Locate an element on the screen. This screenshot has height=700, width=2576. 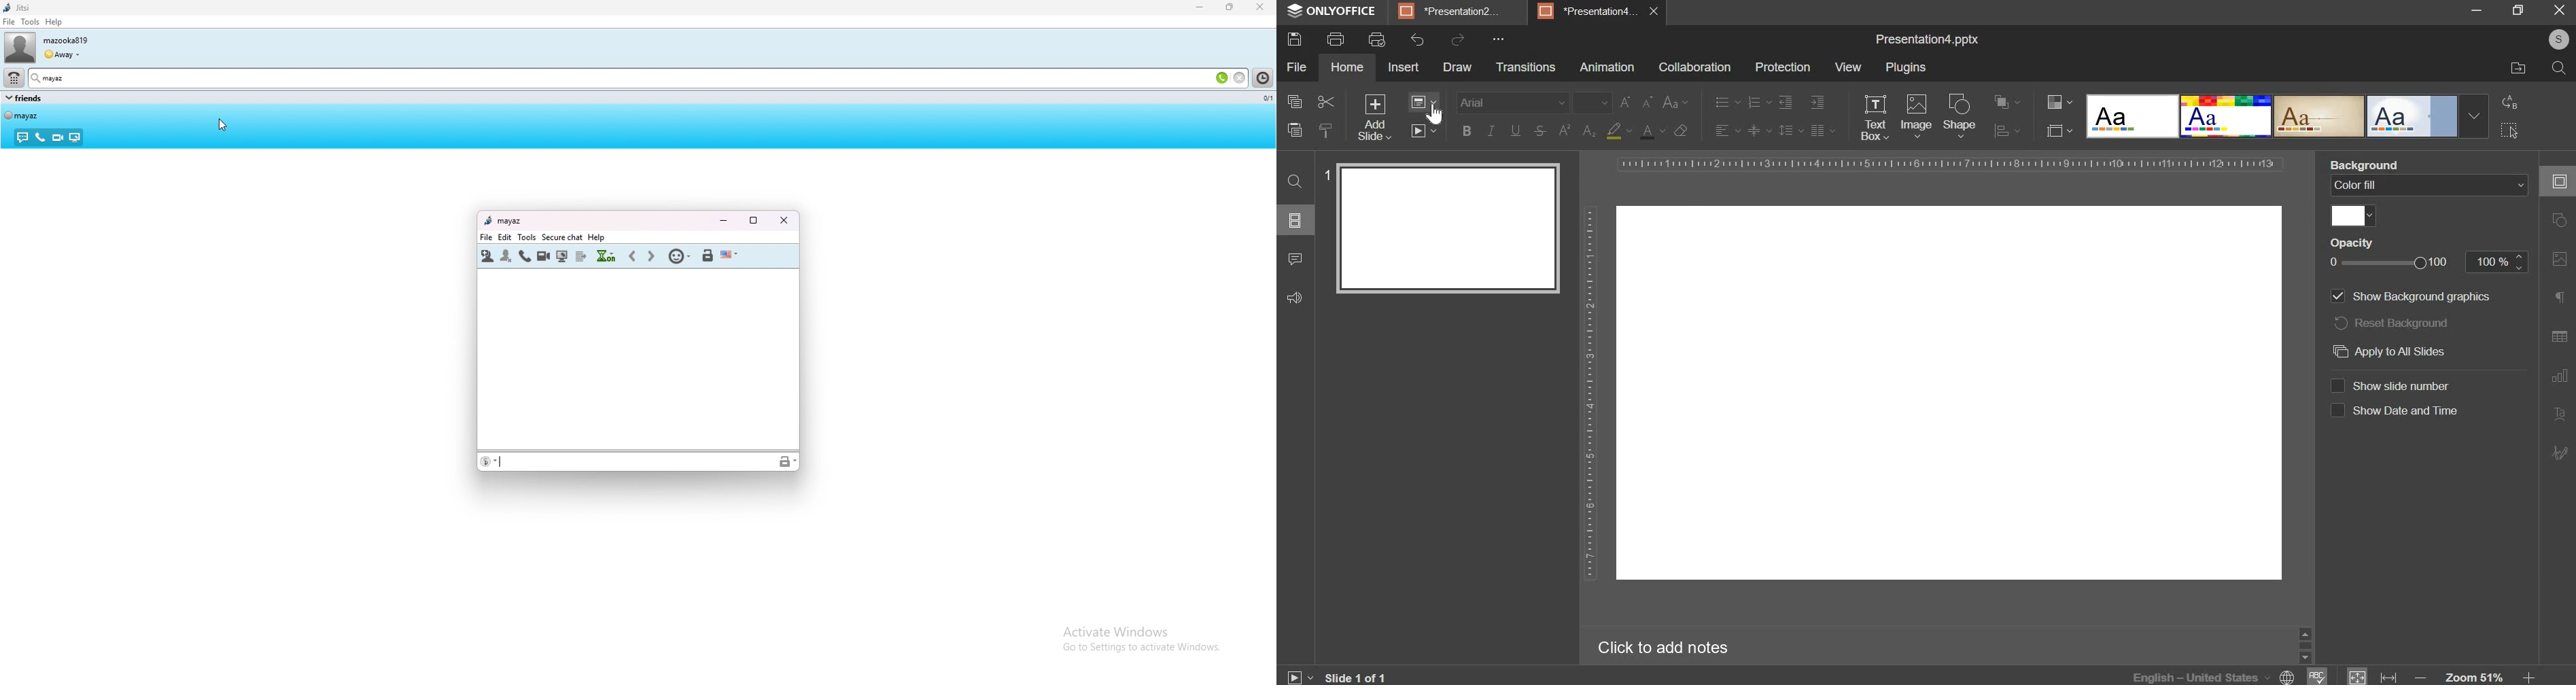
video contact is located at coordinates (57, 138).